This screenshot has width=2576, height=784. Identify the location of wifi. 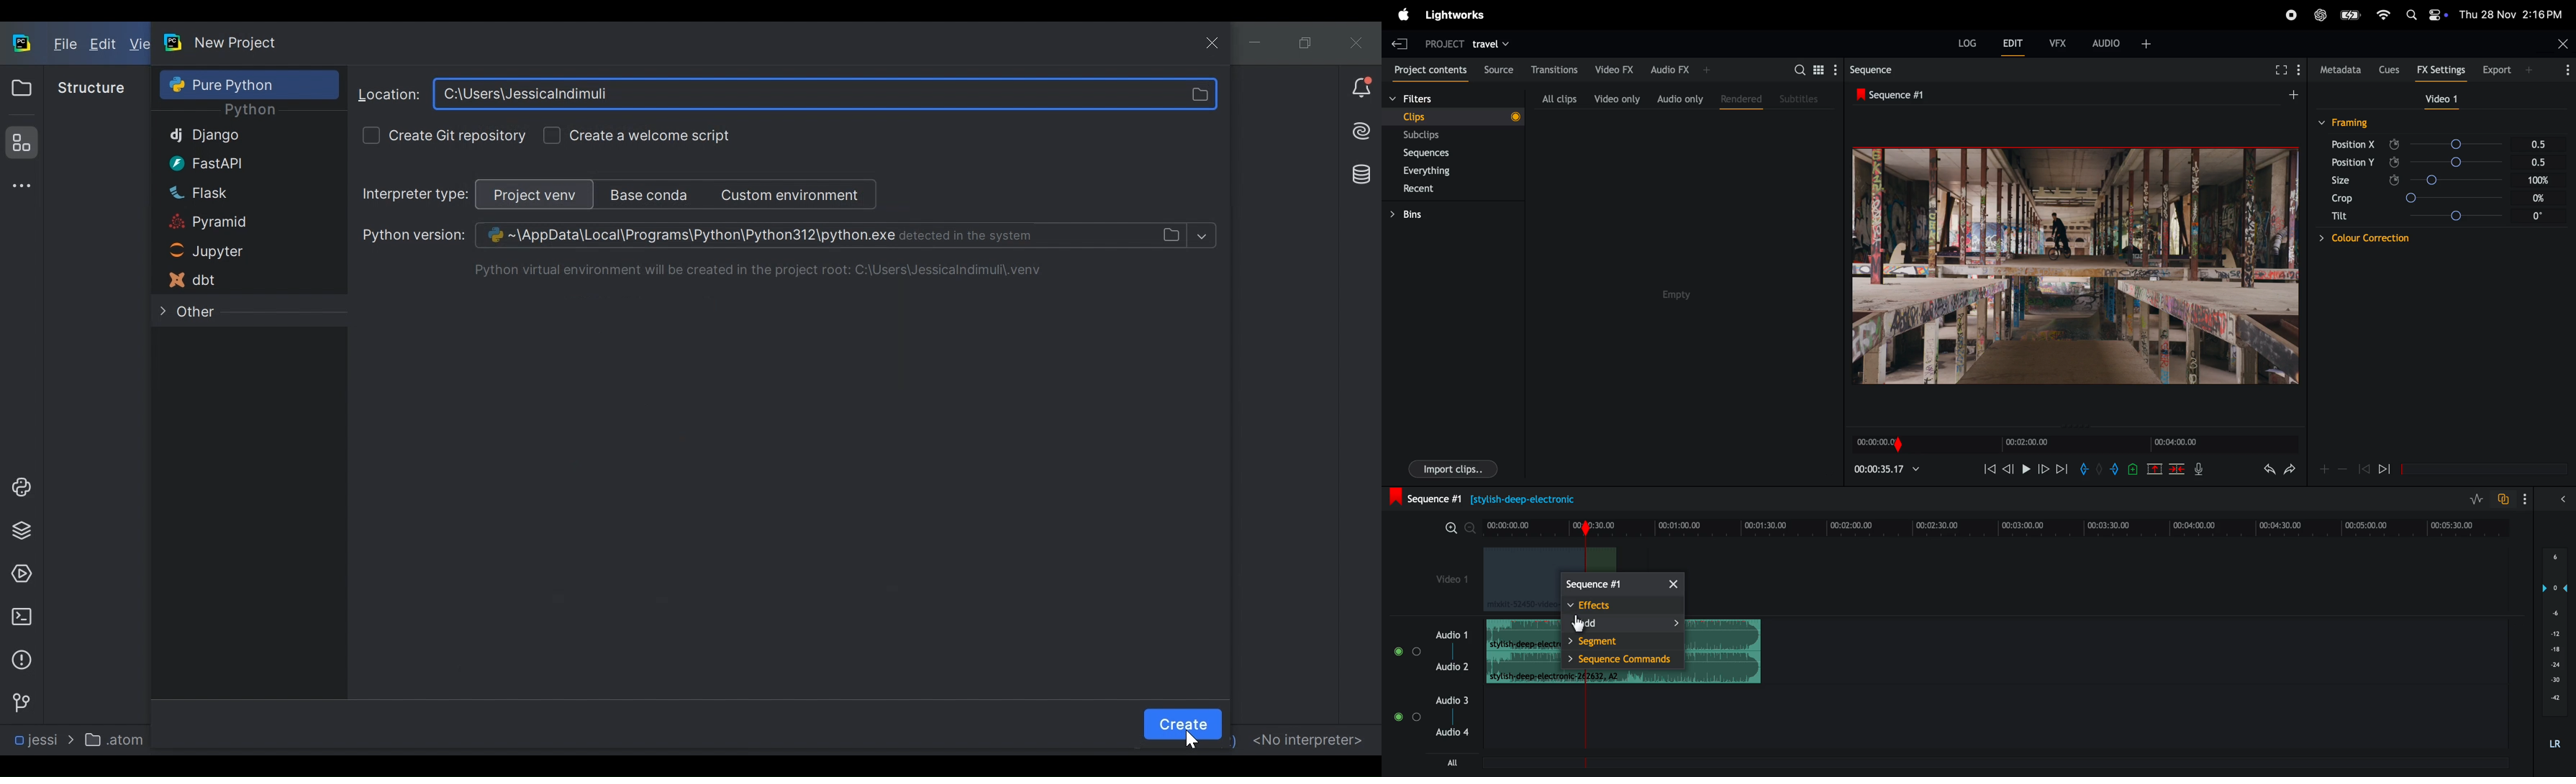
(2382, 15).